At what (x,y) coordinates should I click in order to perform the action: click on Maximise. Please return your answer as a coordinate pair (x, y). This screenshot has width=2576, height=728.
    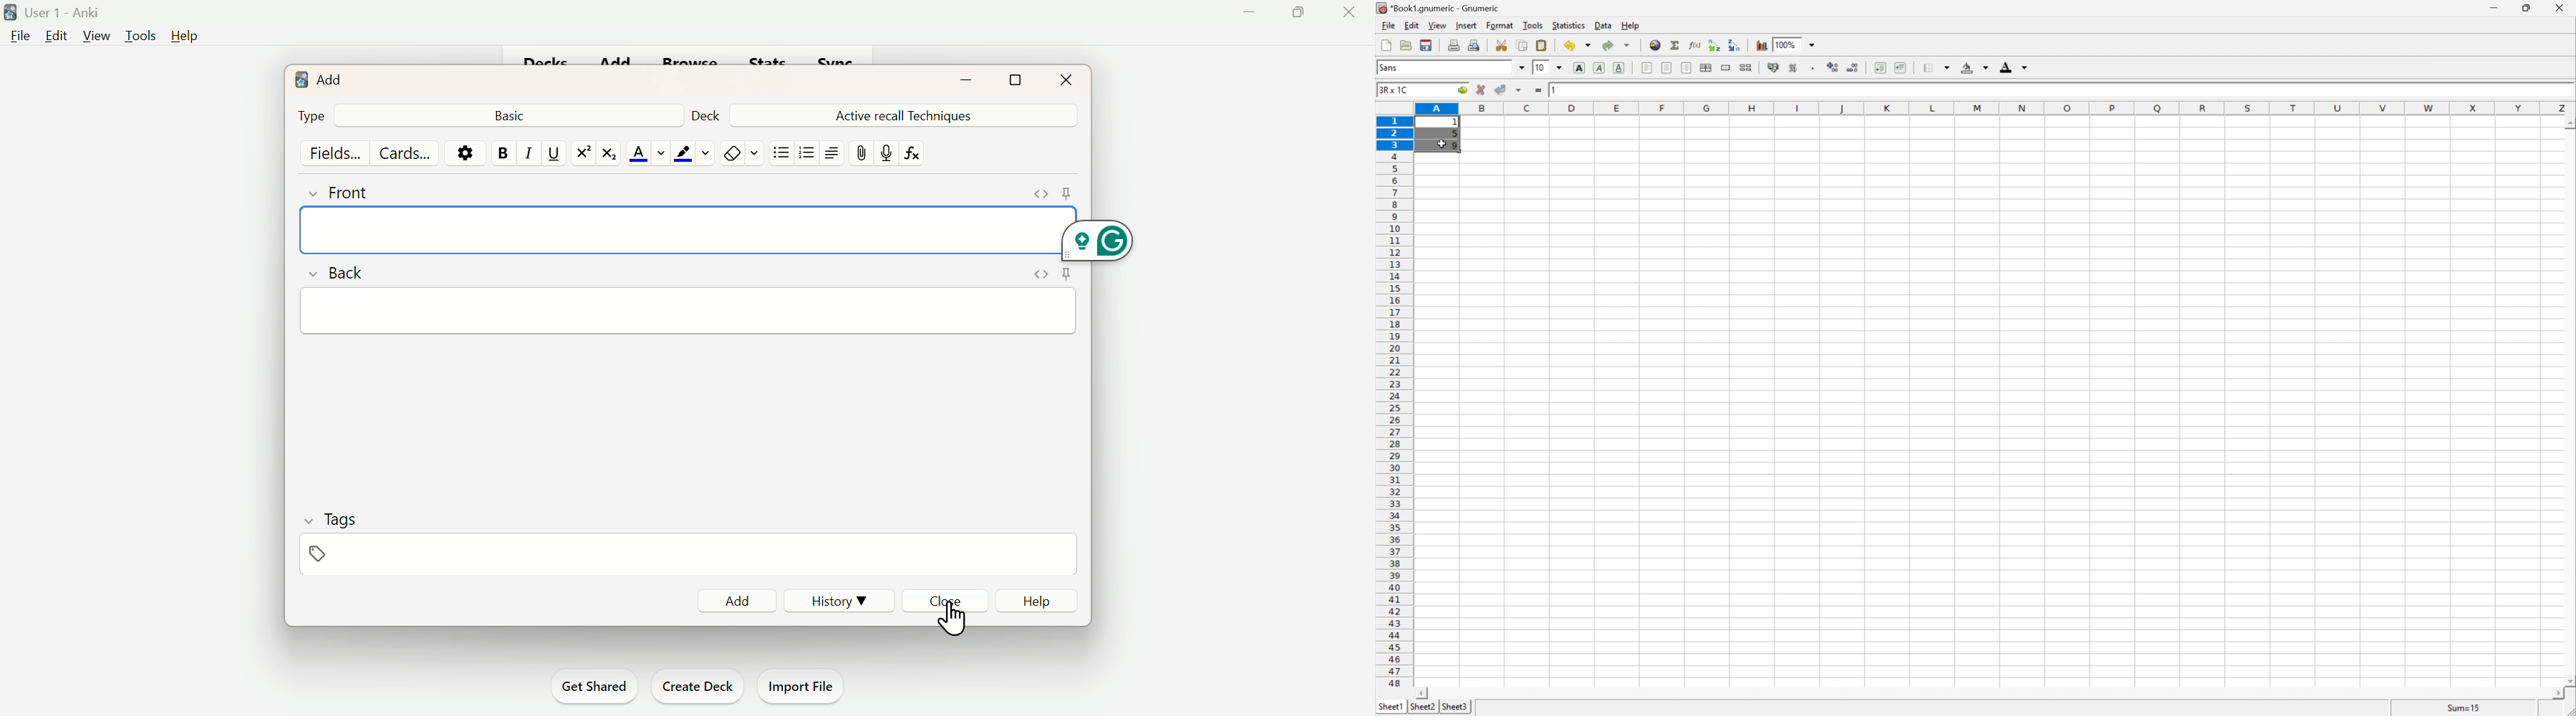
    Looking at the image, I should click on (1297, 11).